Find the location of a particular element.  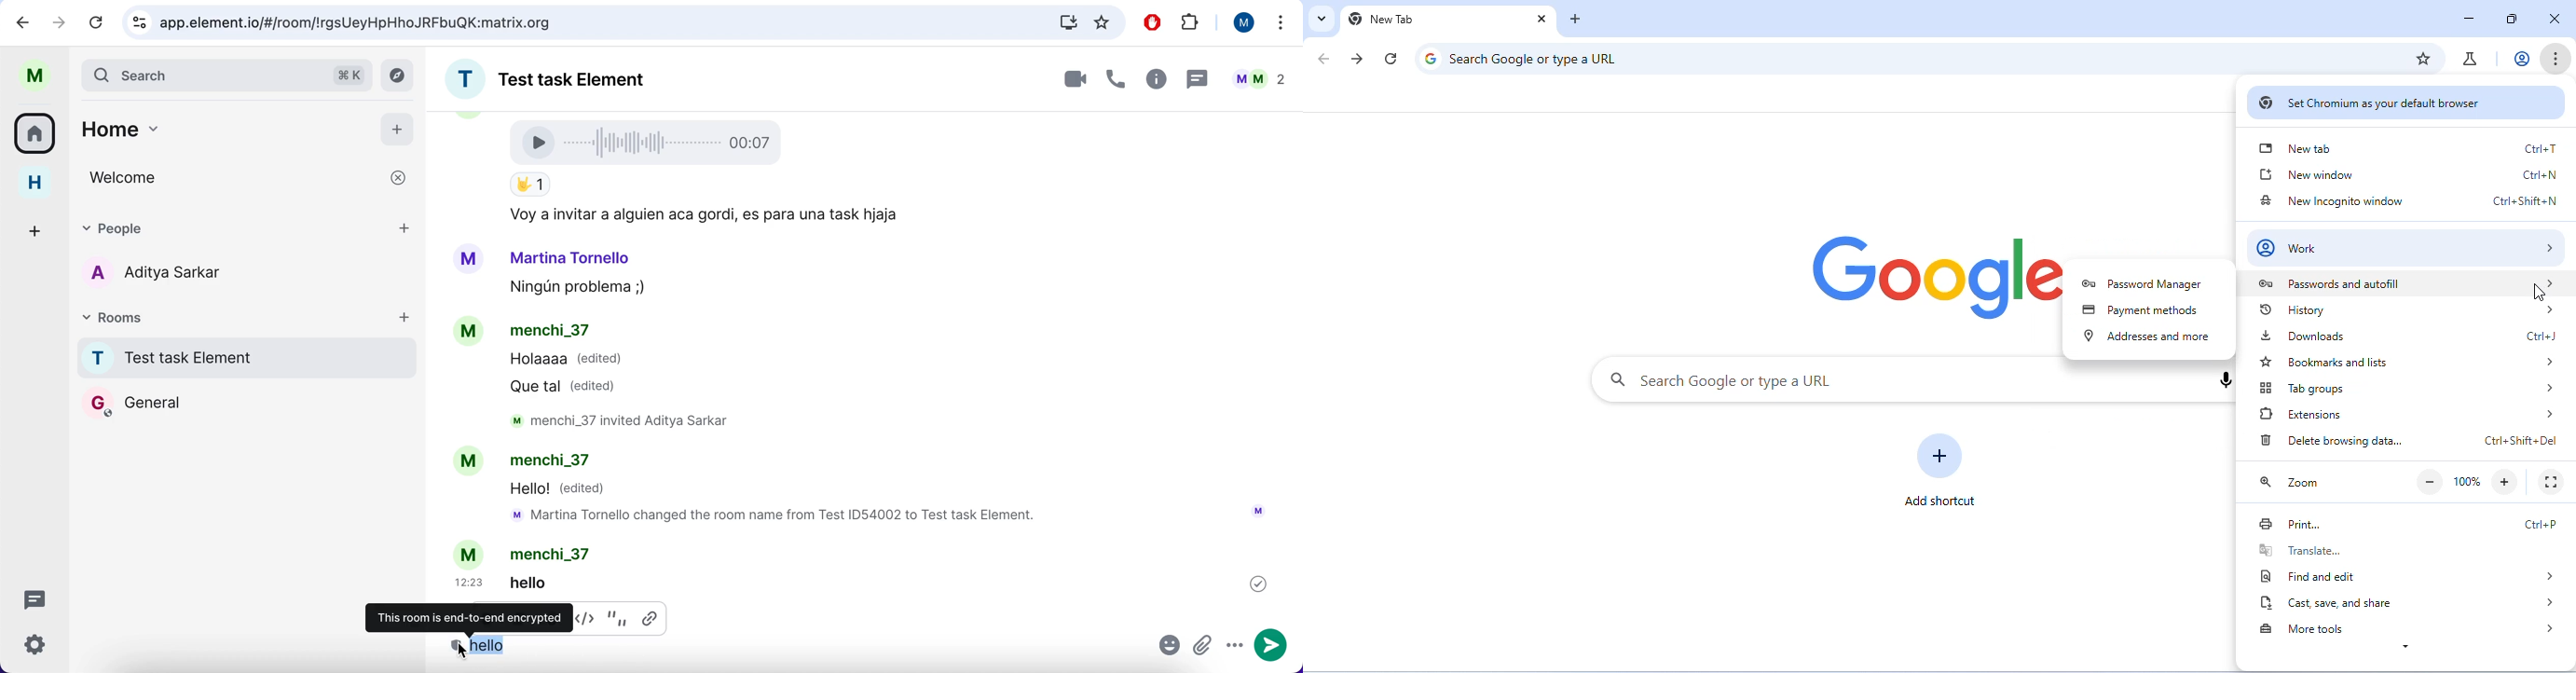

delete browsing data Ctrl+Shift+Del is located at coordinates (2407, 442).